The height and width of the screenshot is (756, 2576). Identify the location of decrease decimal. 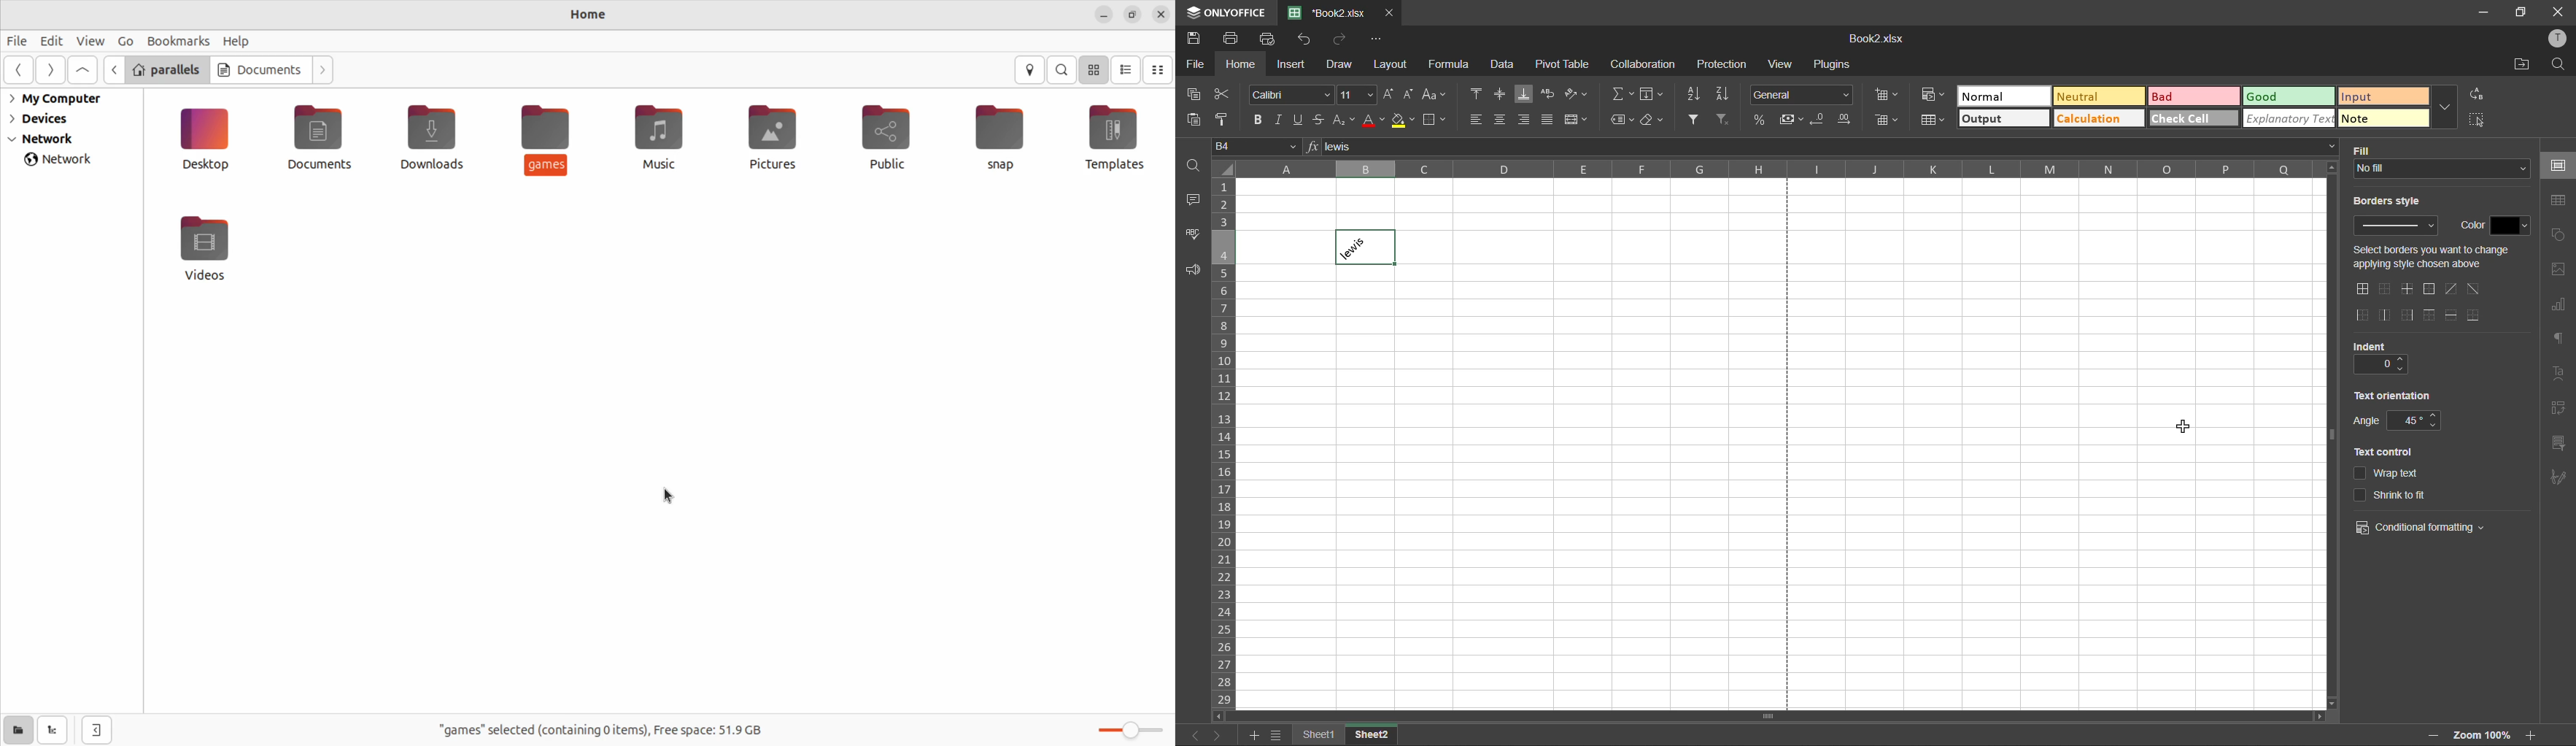
(1819, 120).